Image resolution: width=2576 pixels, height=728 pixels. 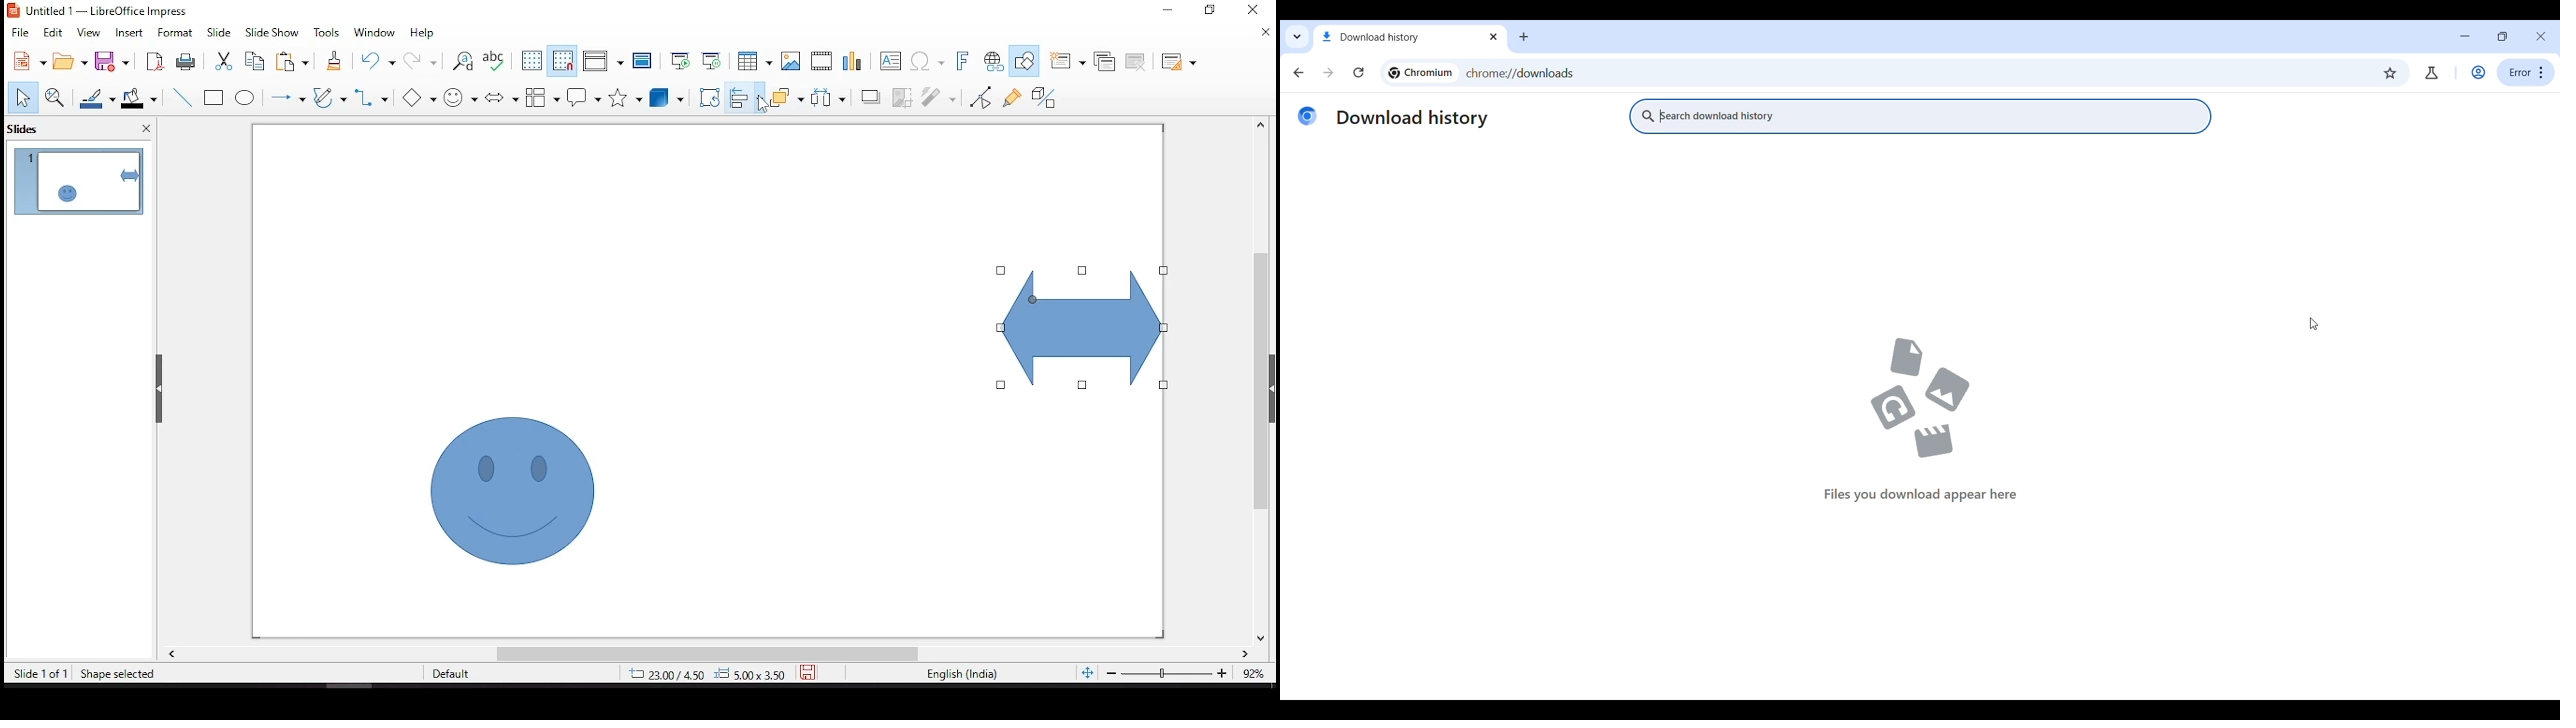 What do you see at coordinates (1421, 73) in the screenshot?
I see `chromium ` at bounding box center [1421, 73].